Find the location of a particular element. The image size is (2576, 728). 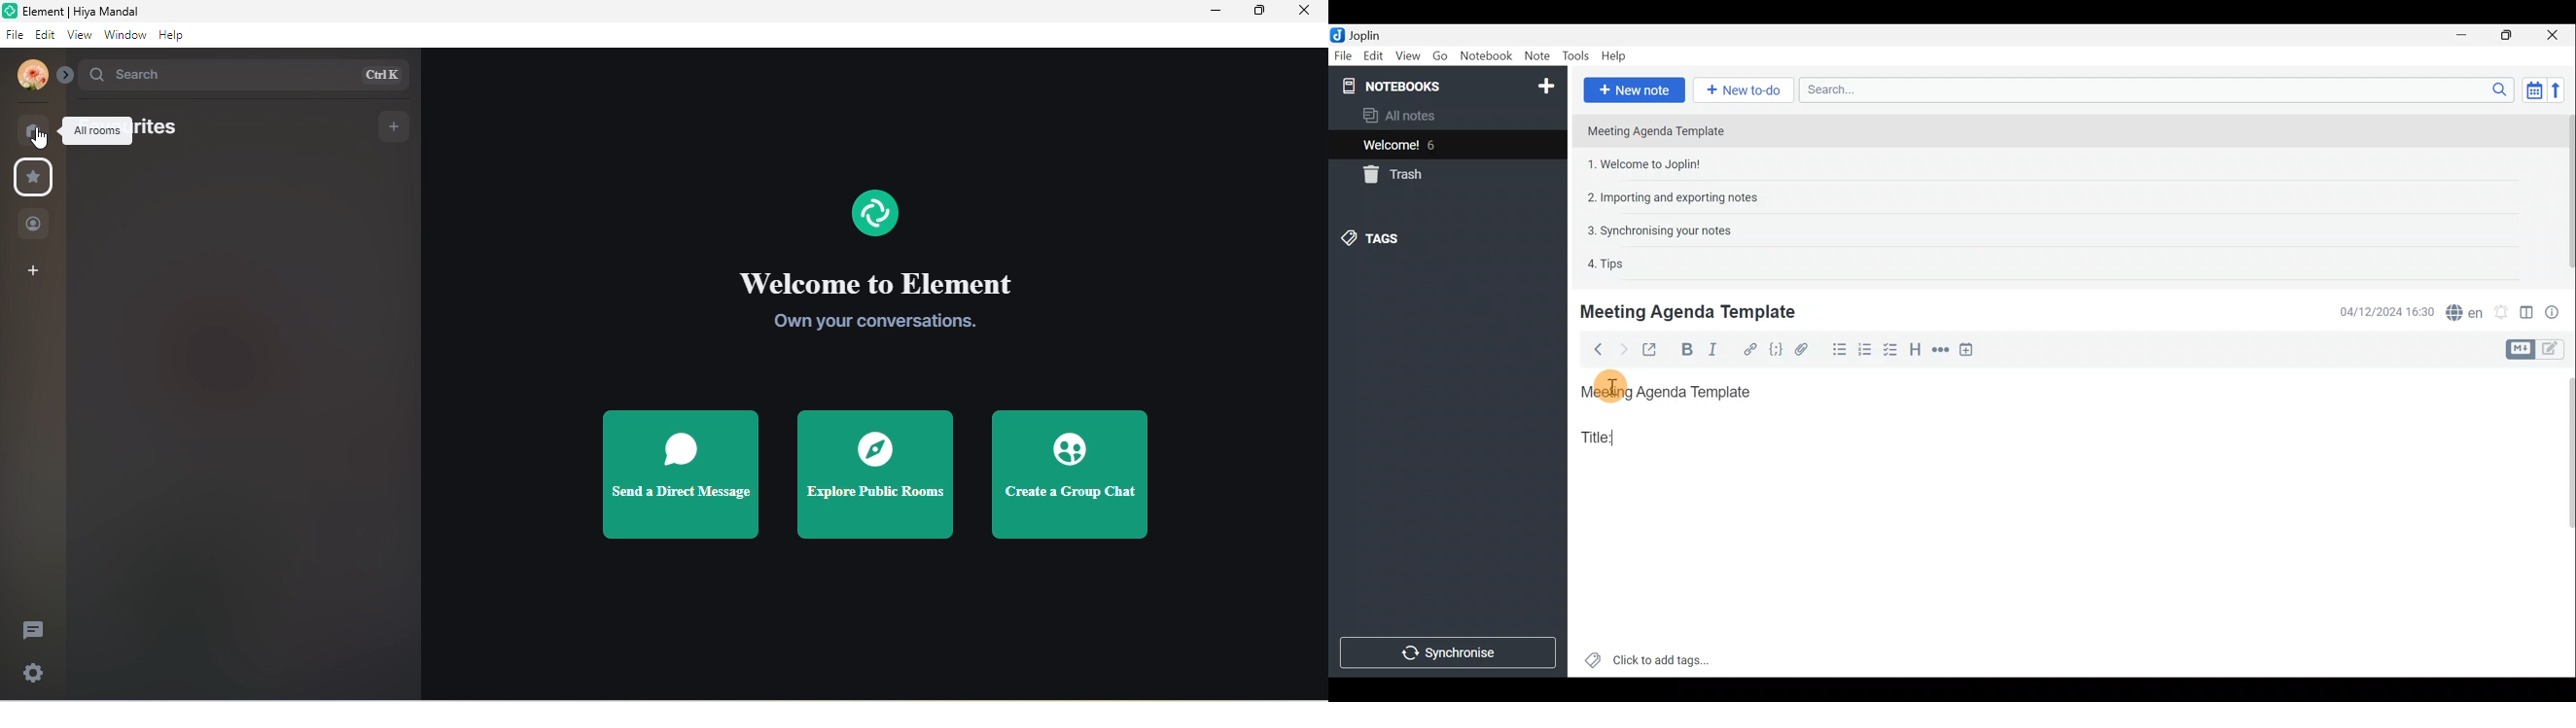

Welcome to Element is located at coordinates (881, 281).